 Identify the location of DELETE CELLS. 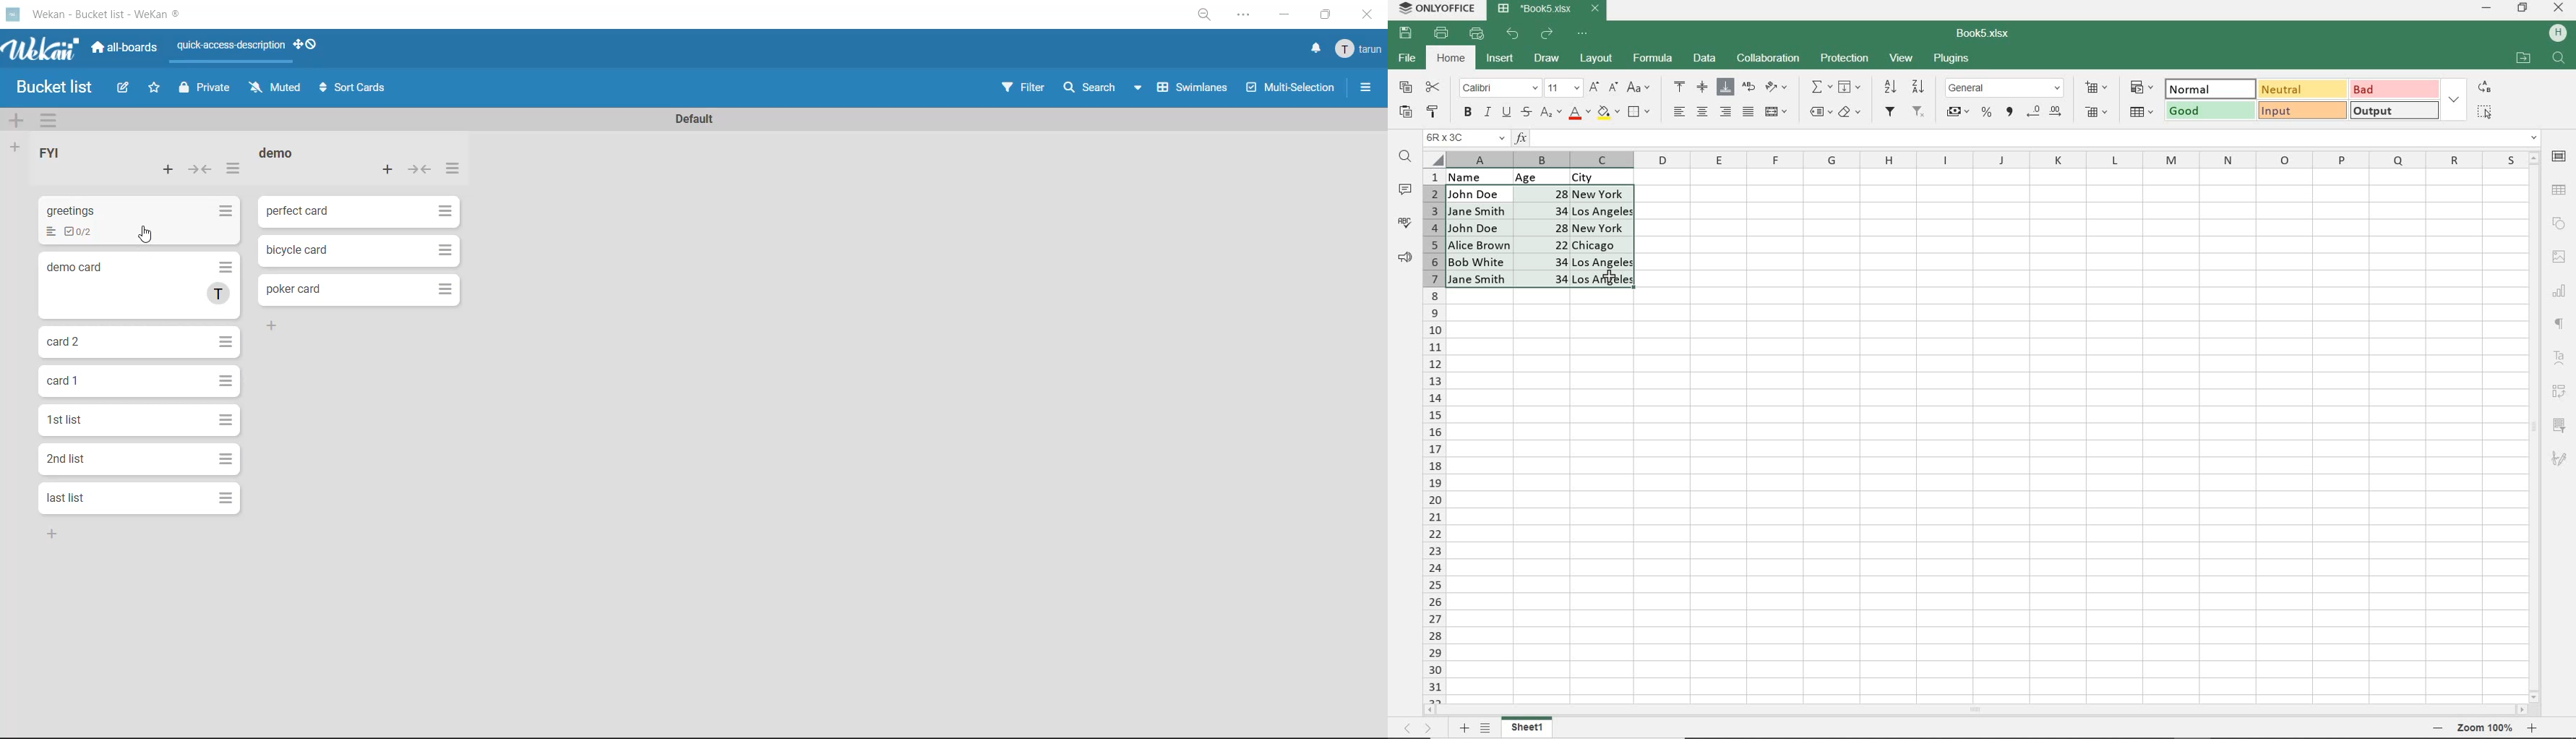
(2098, 113).